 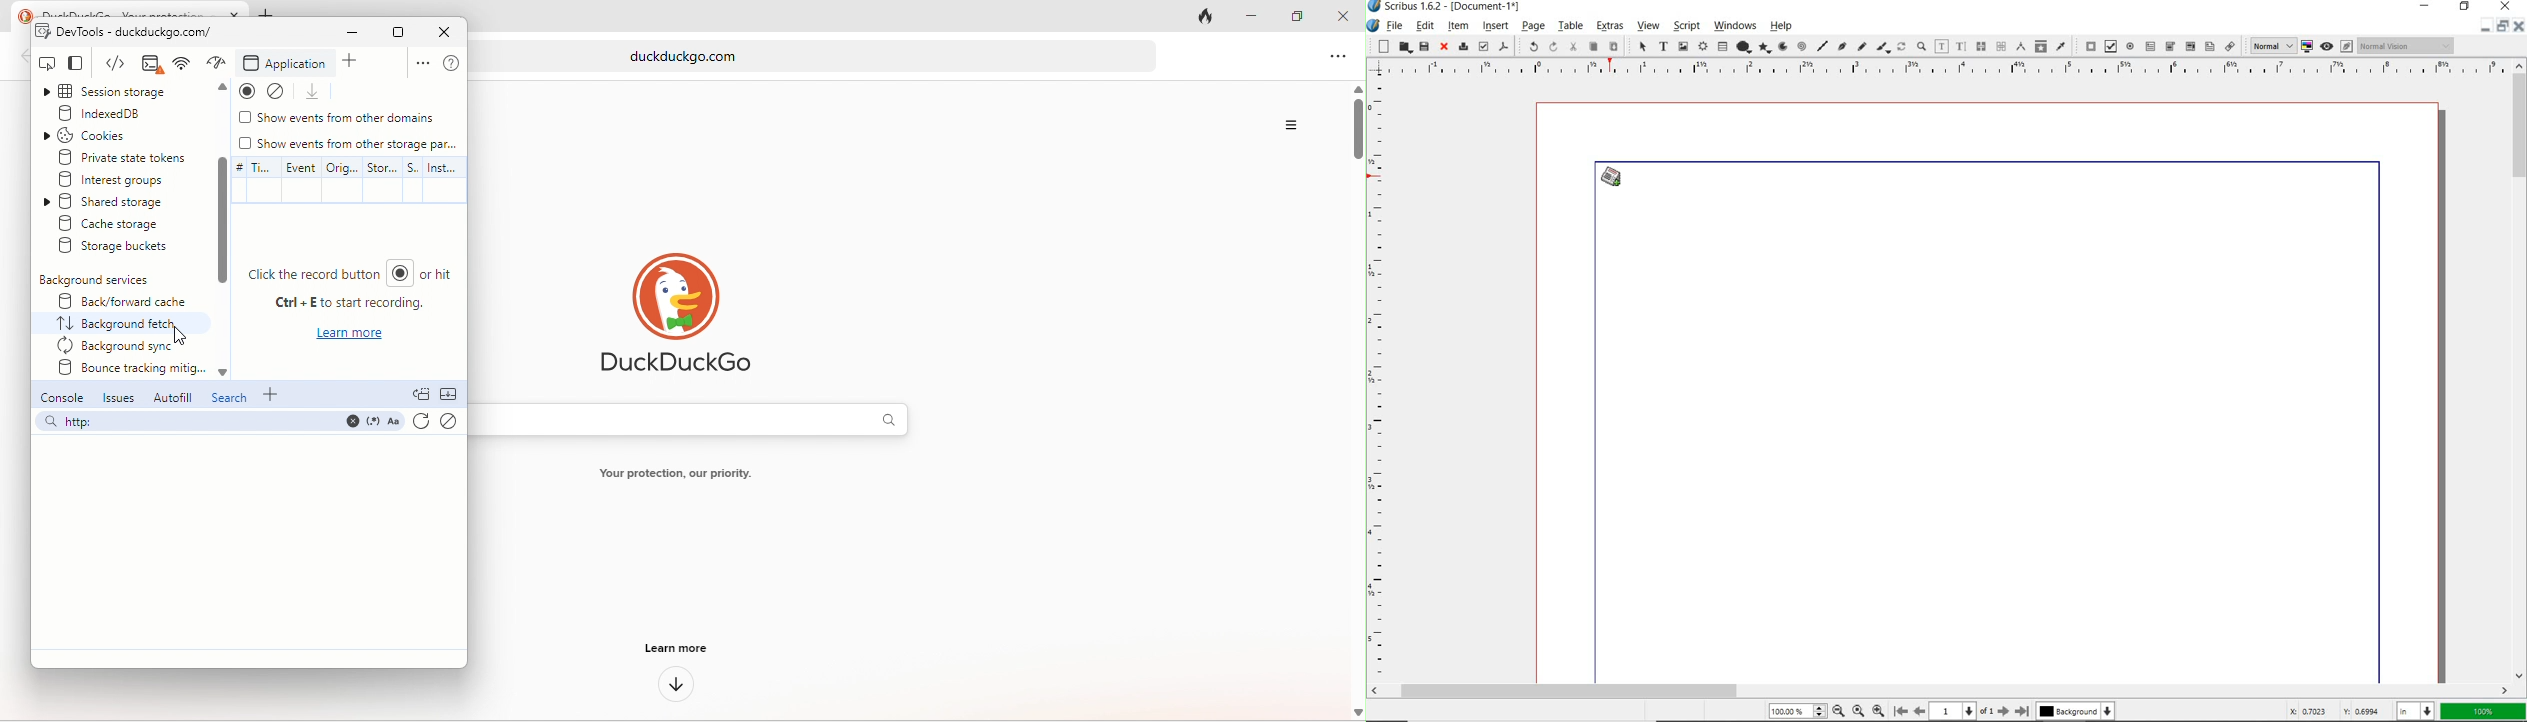 I want to click on option, so click(x=1340, y=58).